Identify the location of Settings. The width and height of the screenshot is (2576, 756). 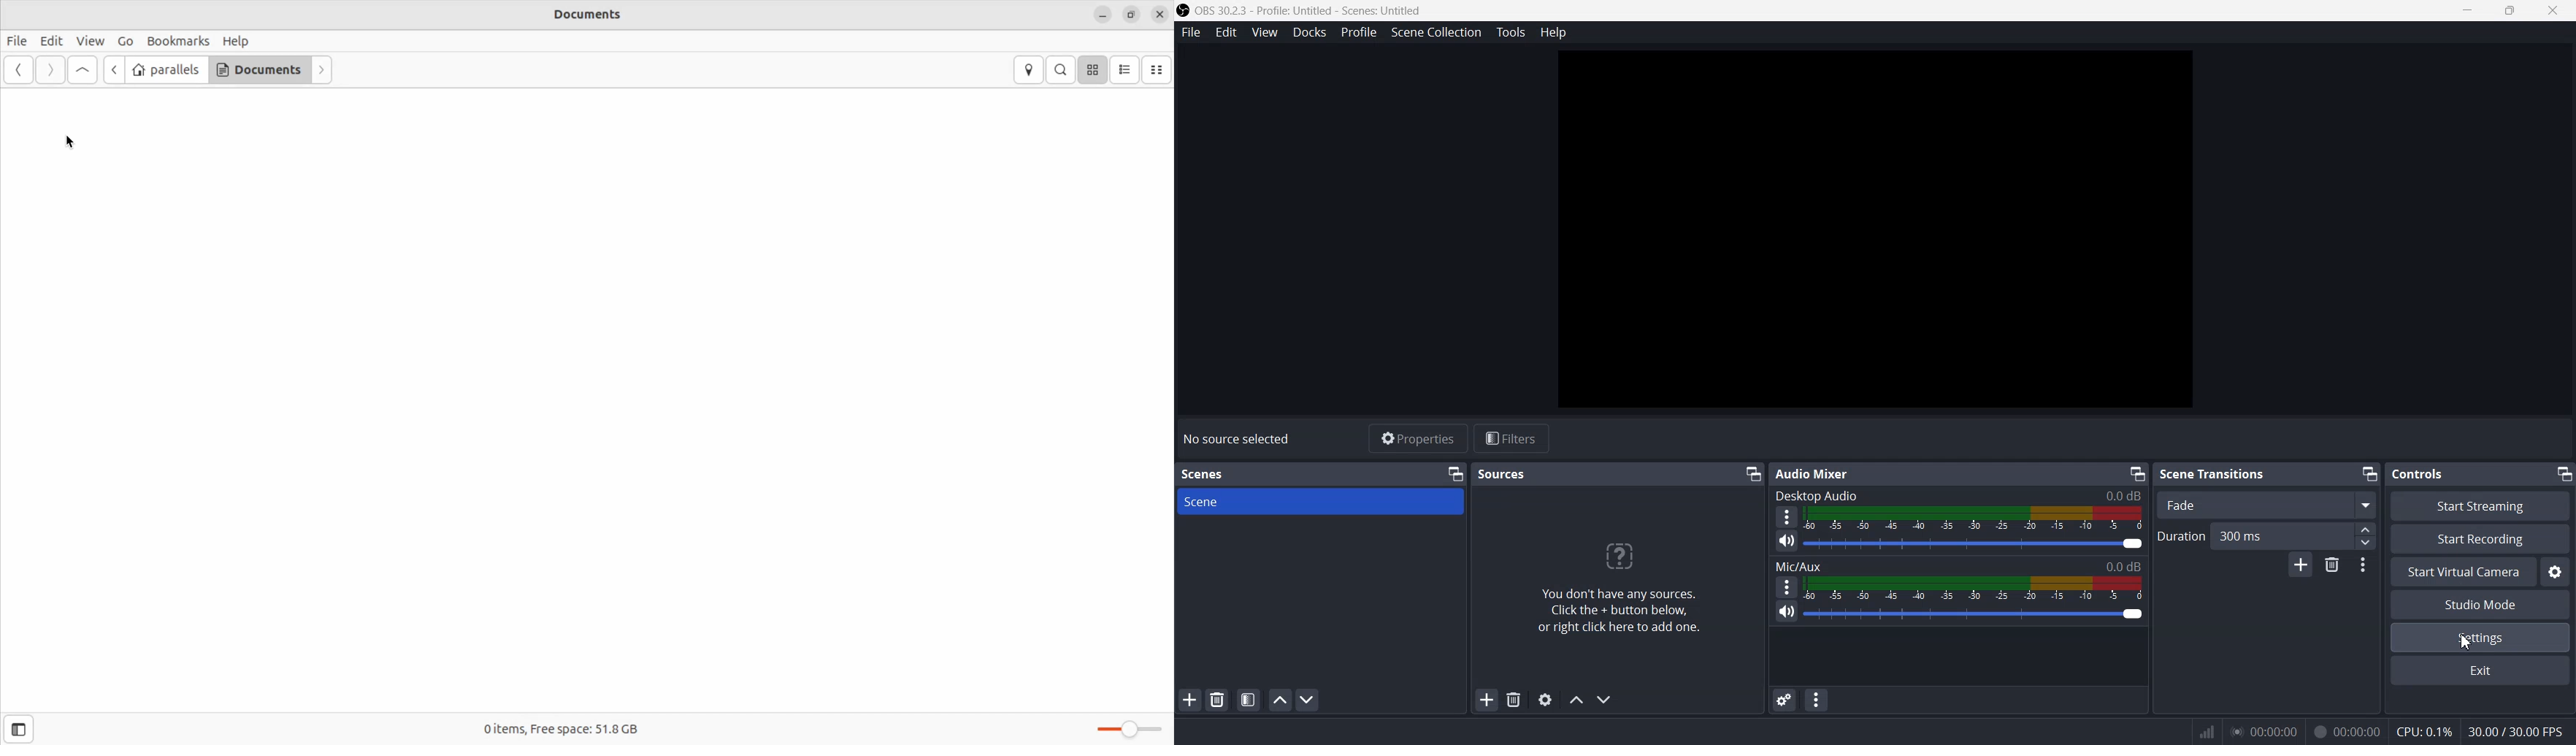
(2480, 638).